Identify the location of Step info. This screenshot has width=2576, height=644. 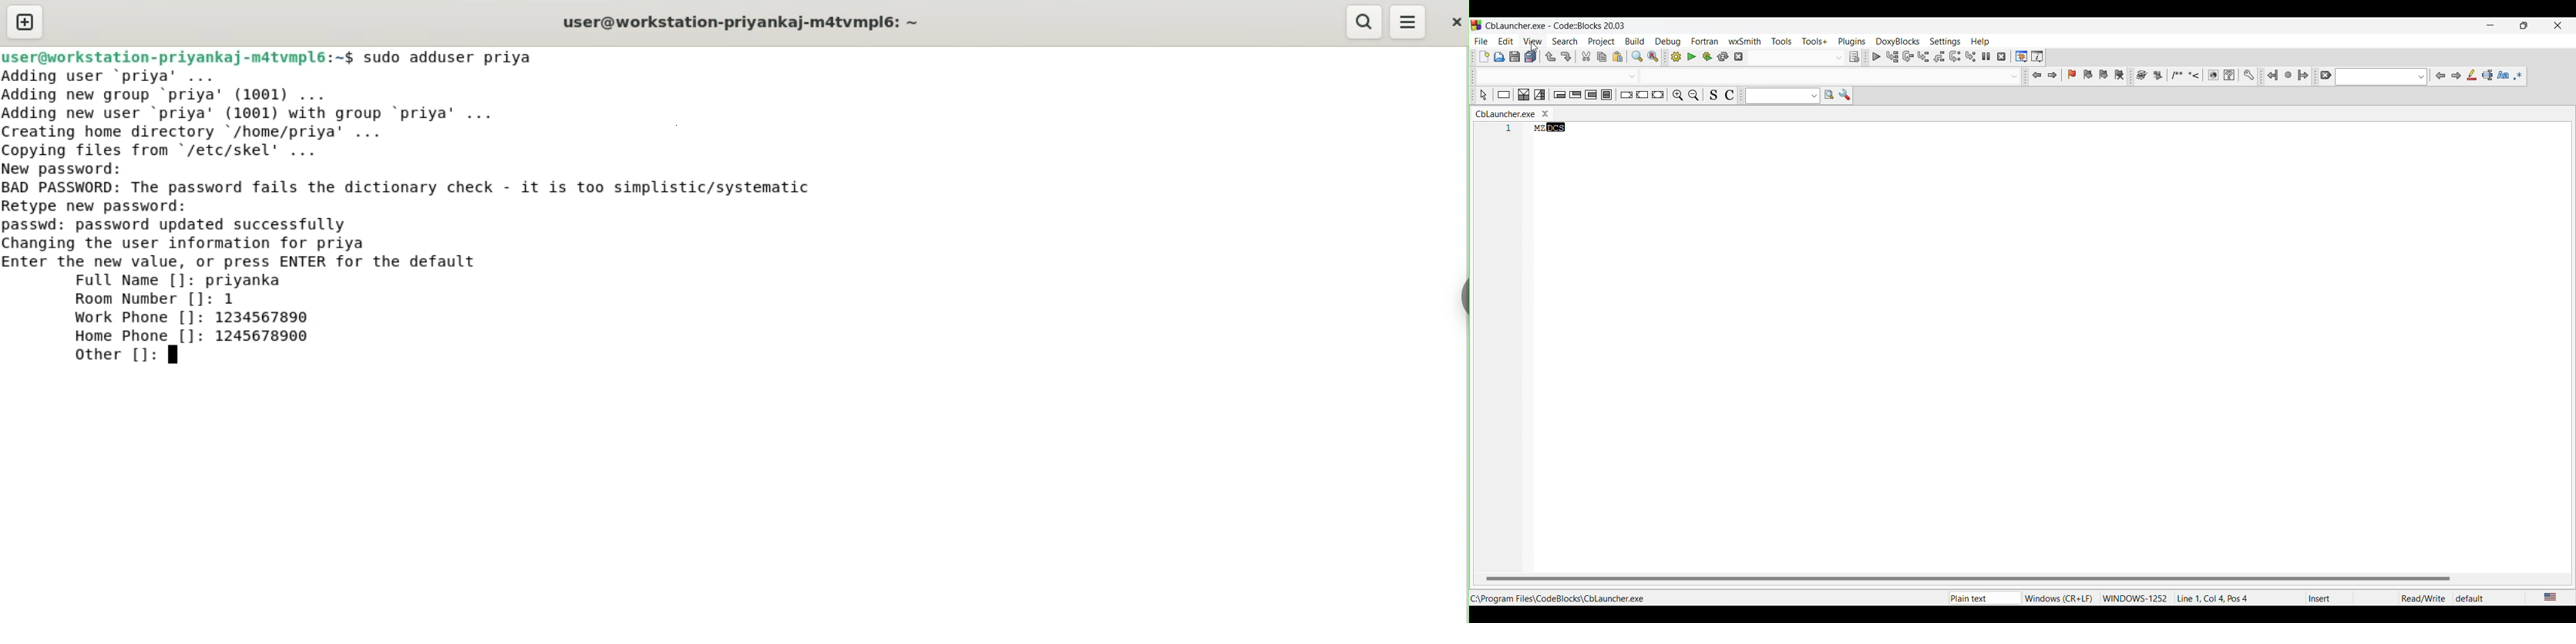
(1924, 57).